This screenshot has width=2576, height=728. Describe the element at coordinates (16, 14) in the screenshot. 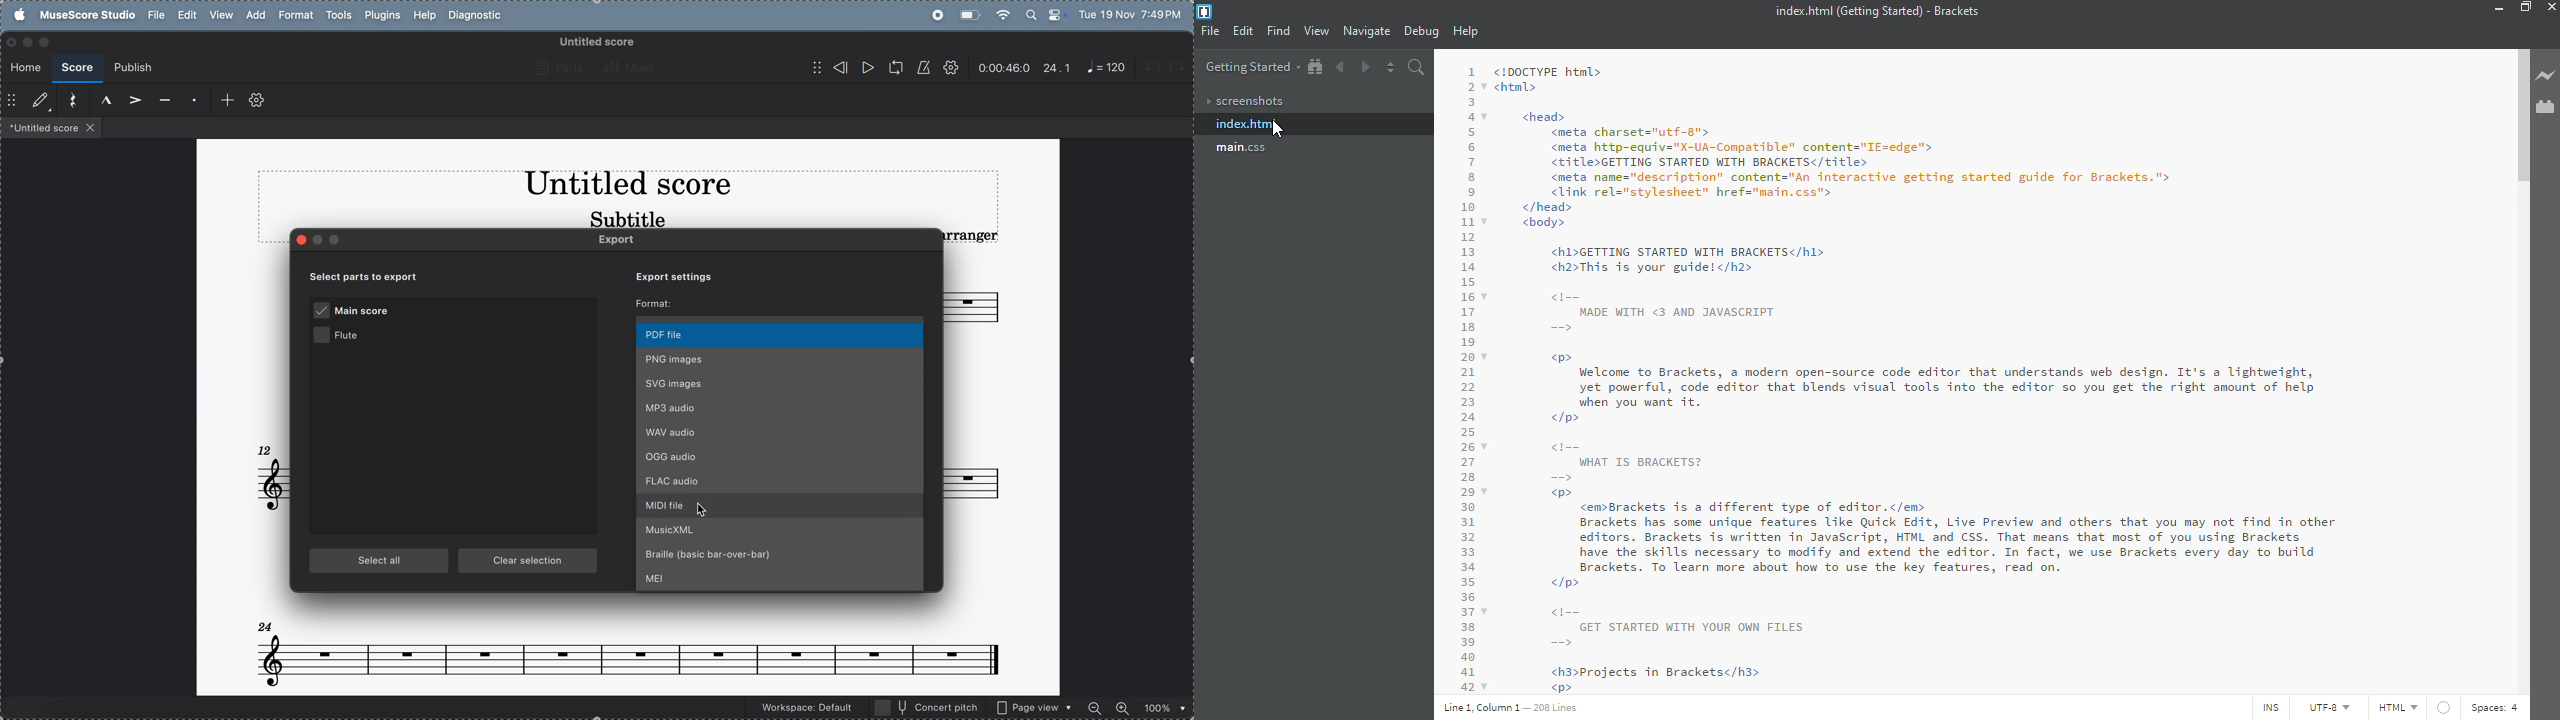

I see `apple menu` at that location.